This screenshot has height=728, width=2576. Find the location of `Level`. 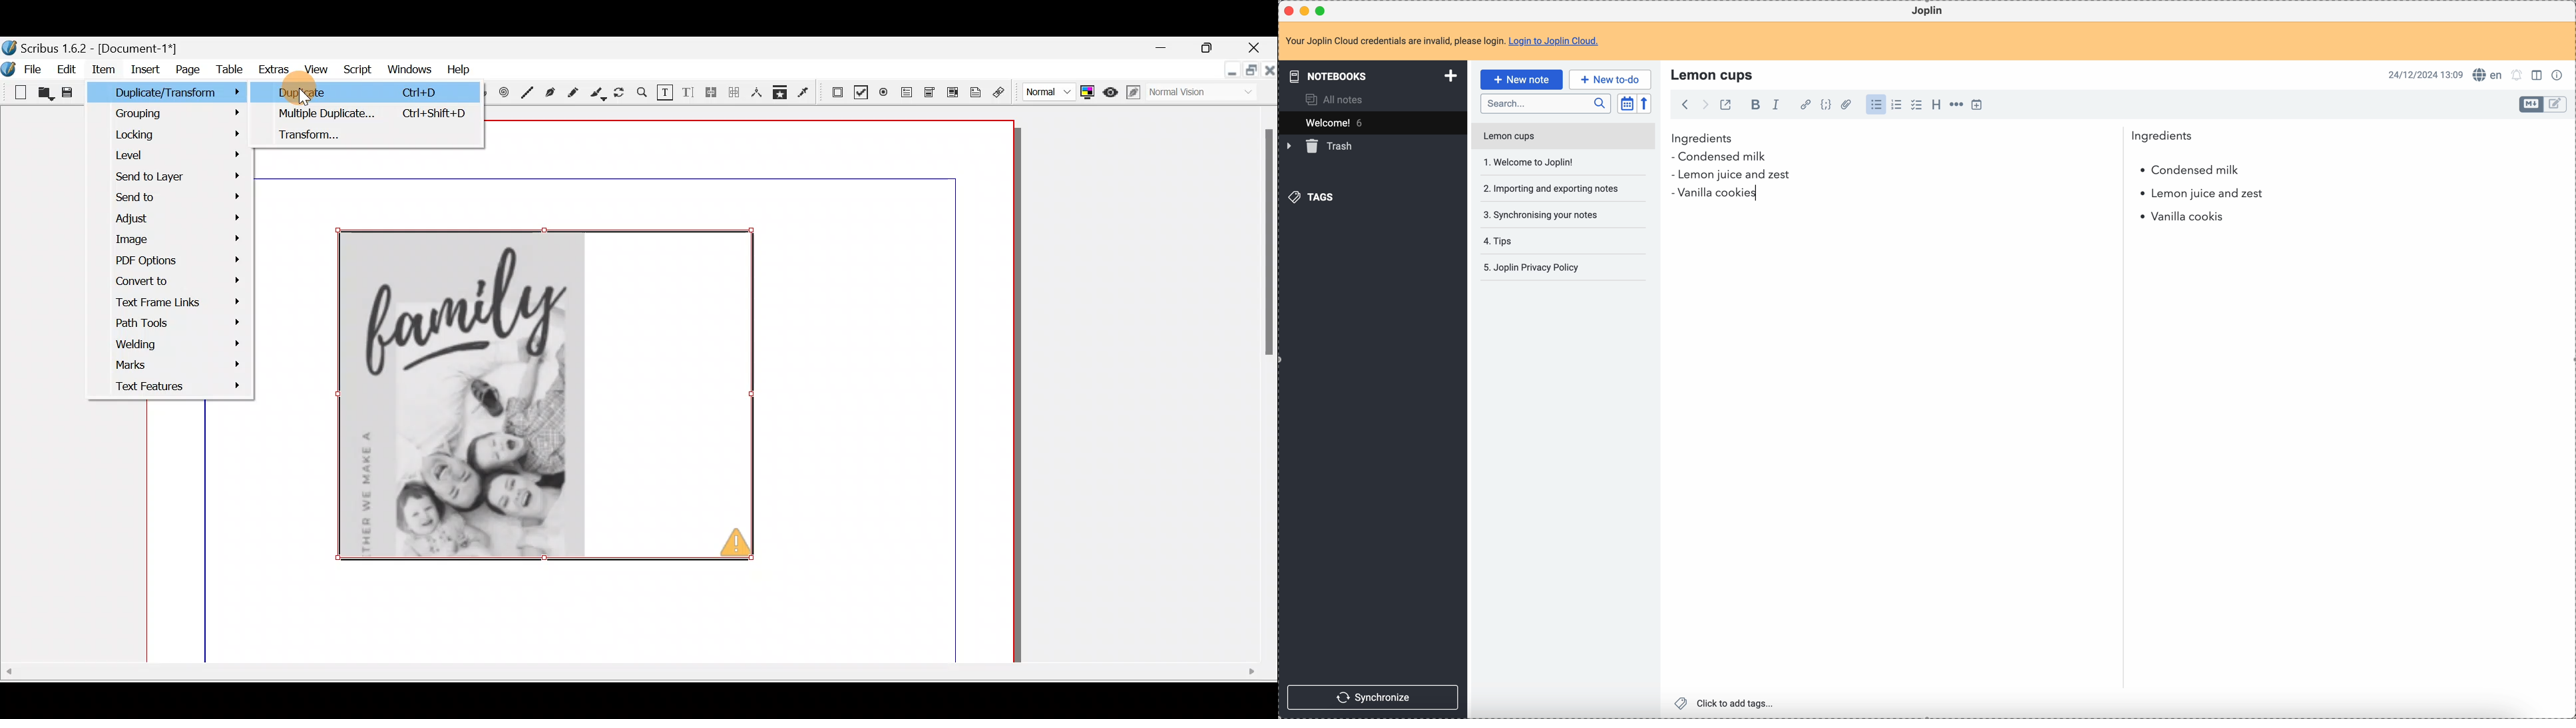

Level is located at coordinates (175, 154).